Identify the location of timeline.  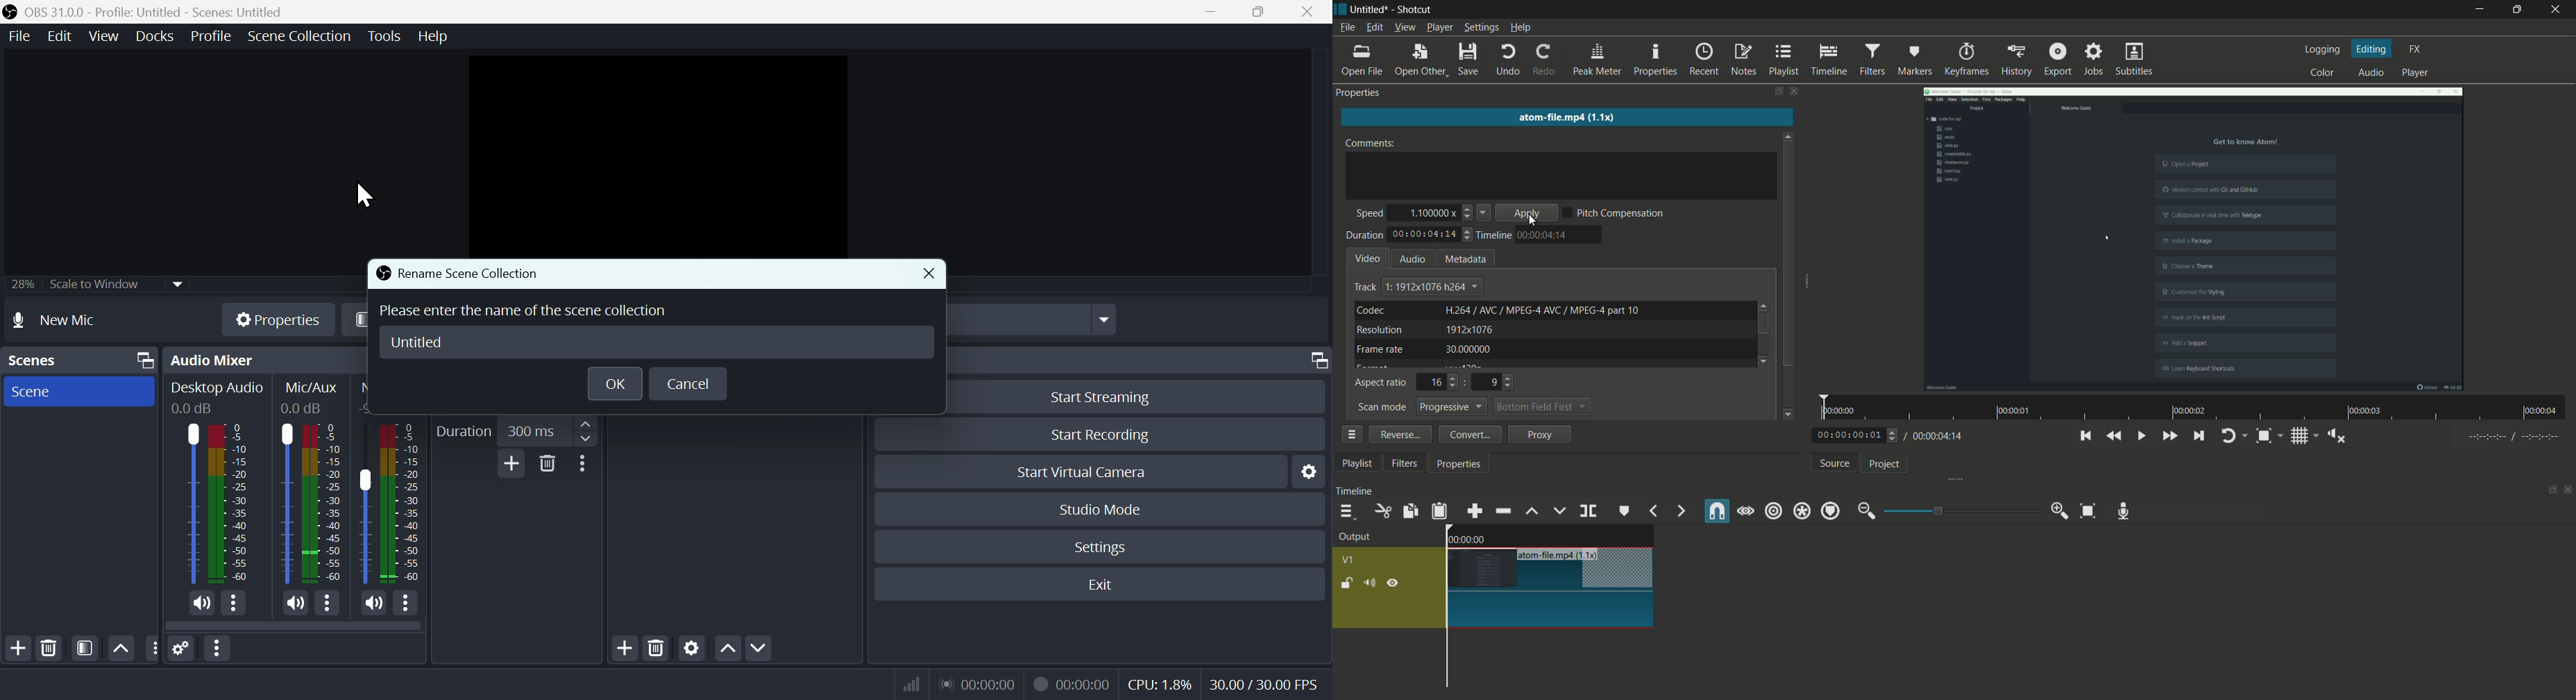
(1354, 491).